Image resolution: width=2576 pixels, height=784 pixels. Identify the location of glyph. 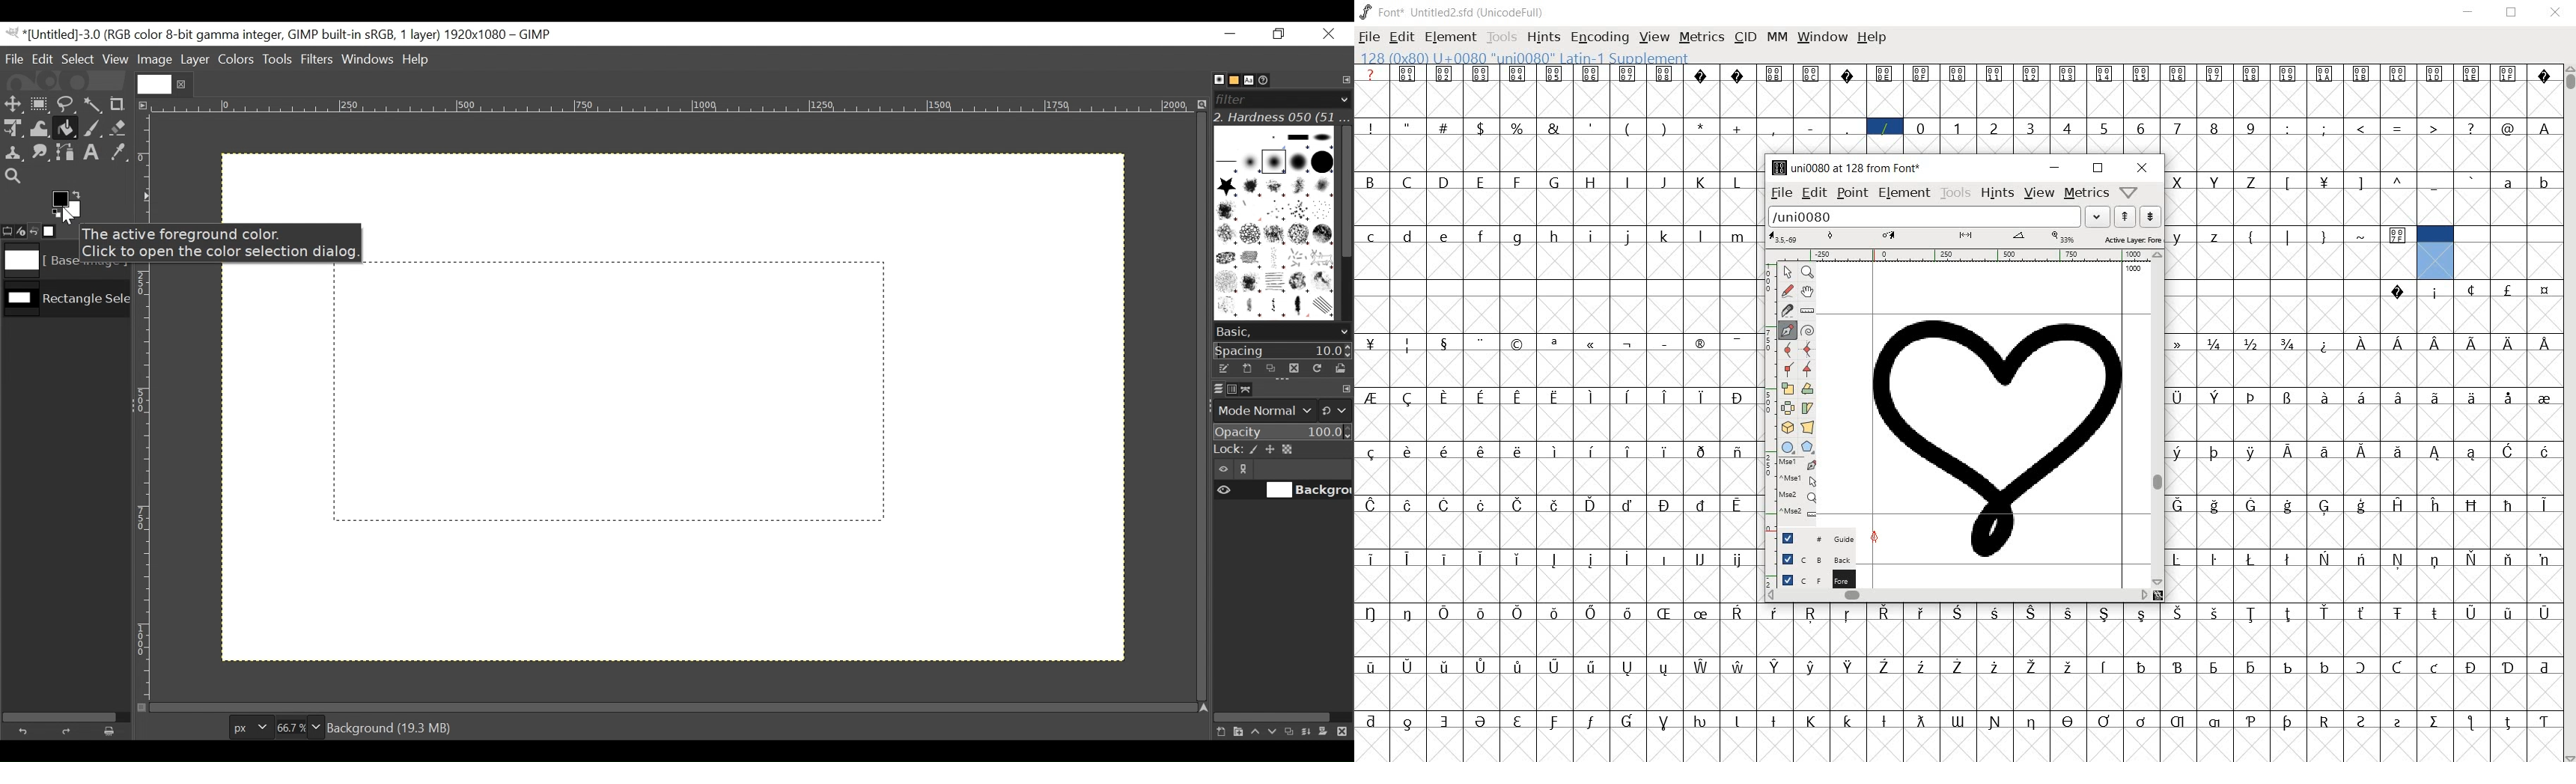
(1701, 127).